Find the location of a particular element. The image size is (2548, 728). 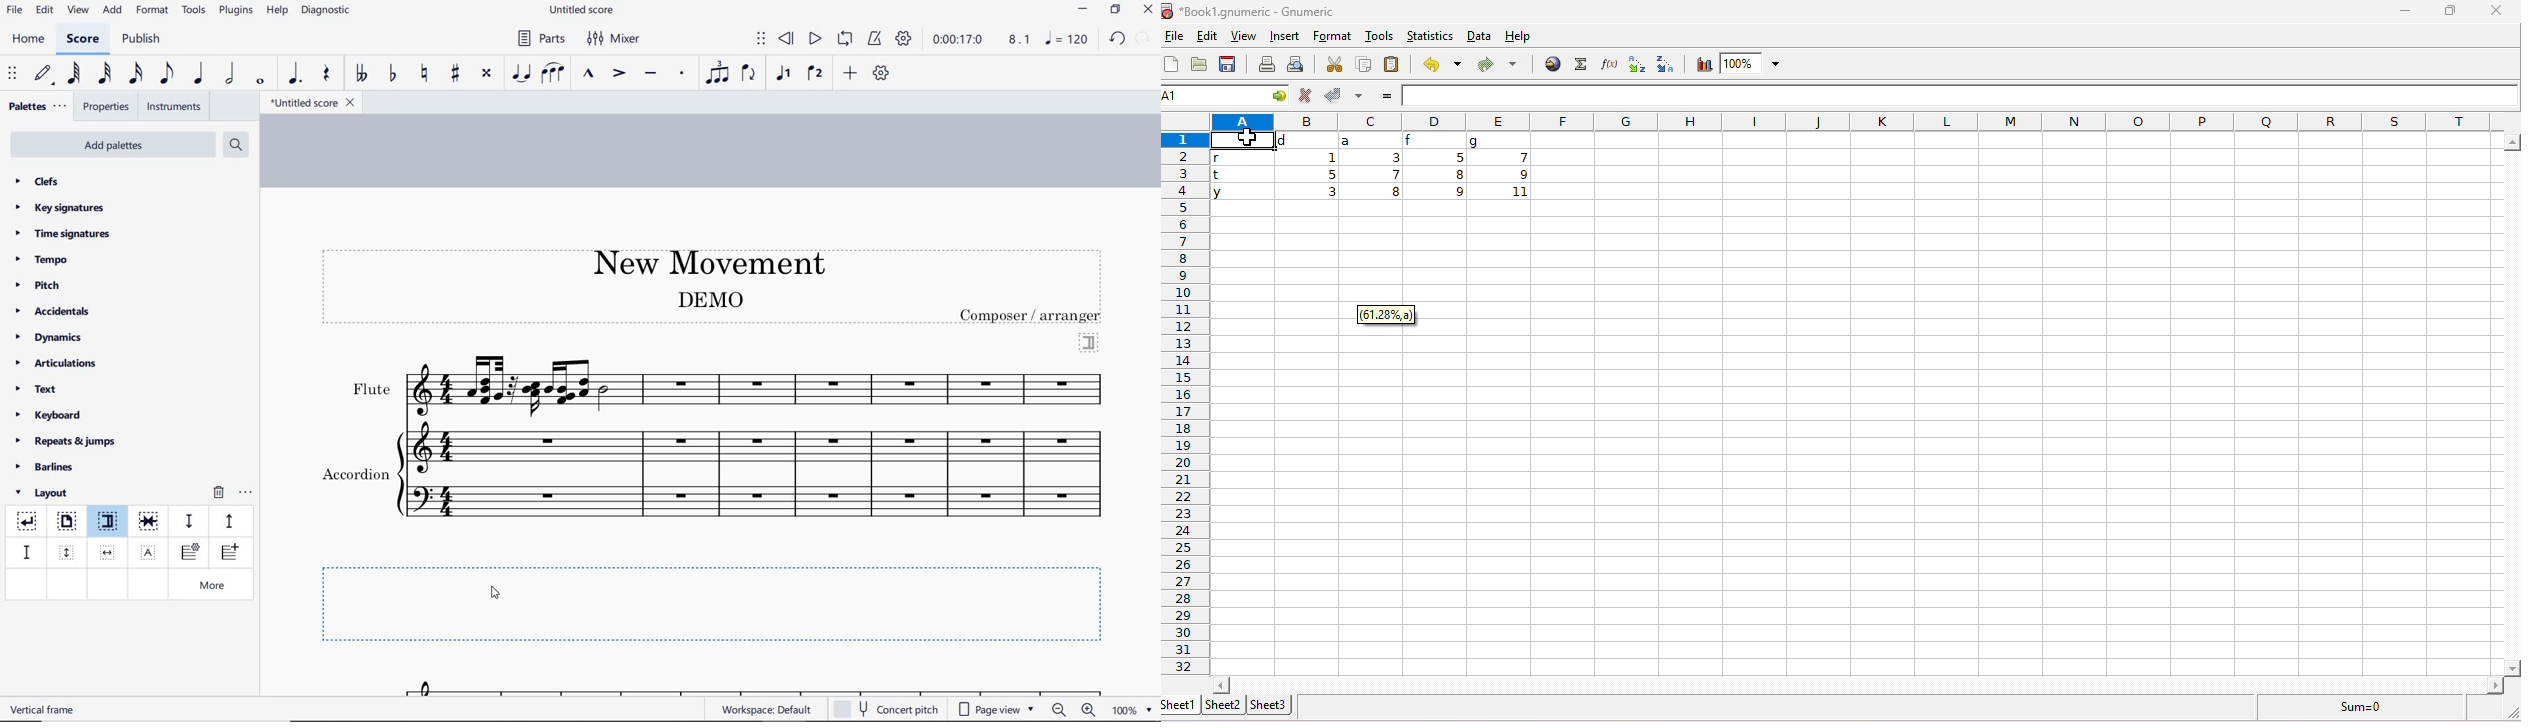

page view is located at coordinates (997, 710).